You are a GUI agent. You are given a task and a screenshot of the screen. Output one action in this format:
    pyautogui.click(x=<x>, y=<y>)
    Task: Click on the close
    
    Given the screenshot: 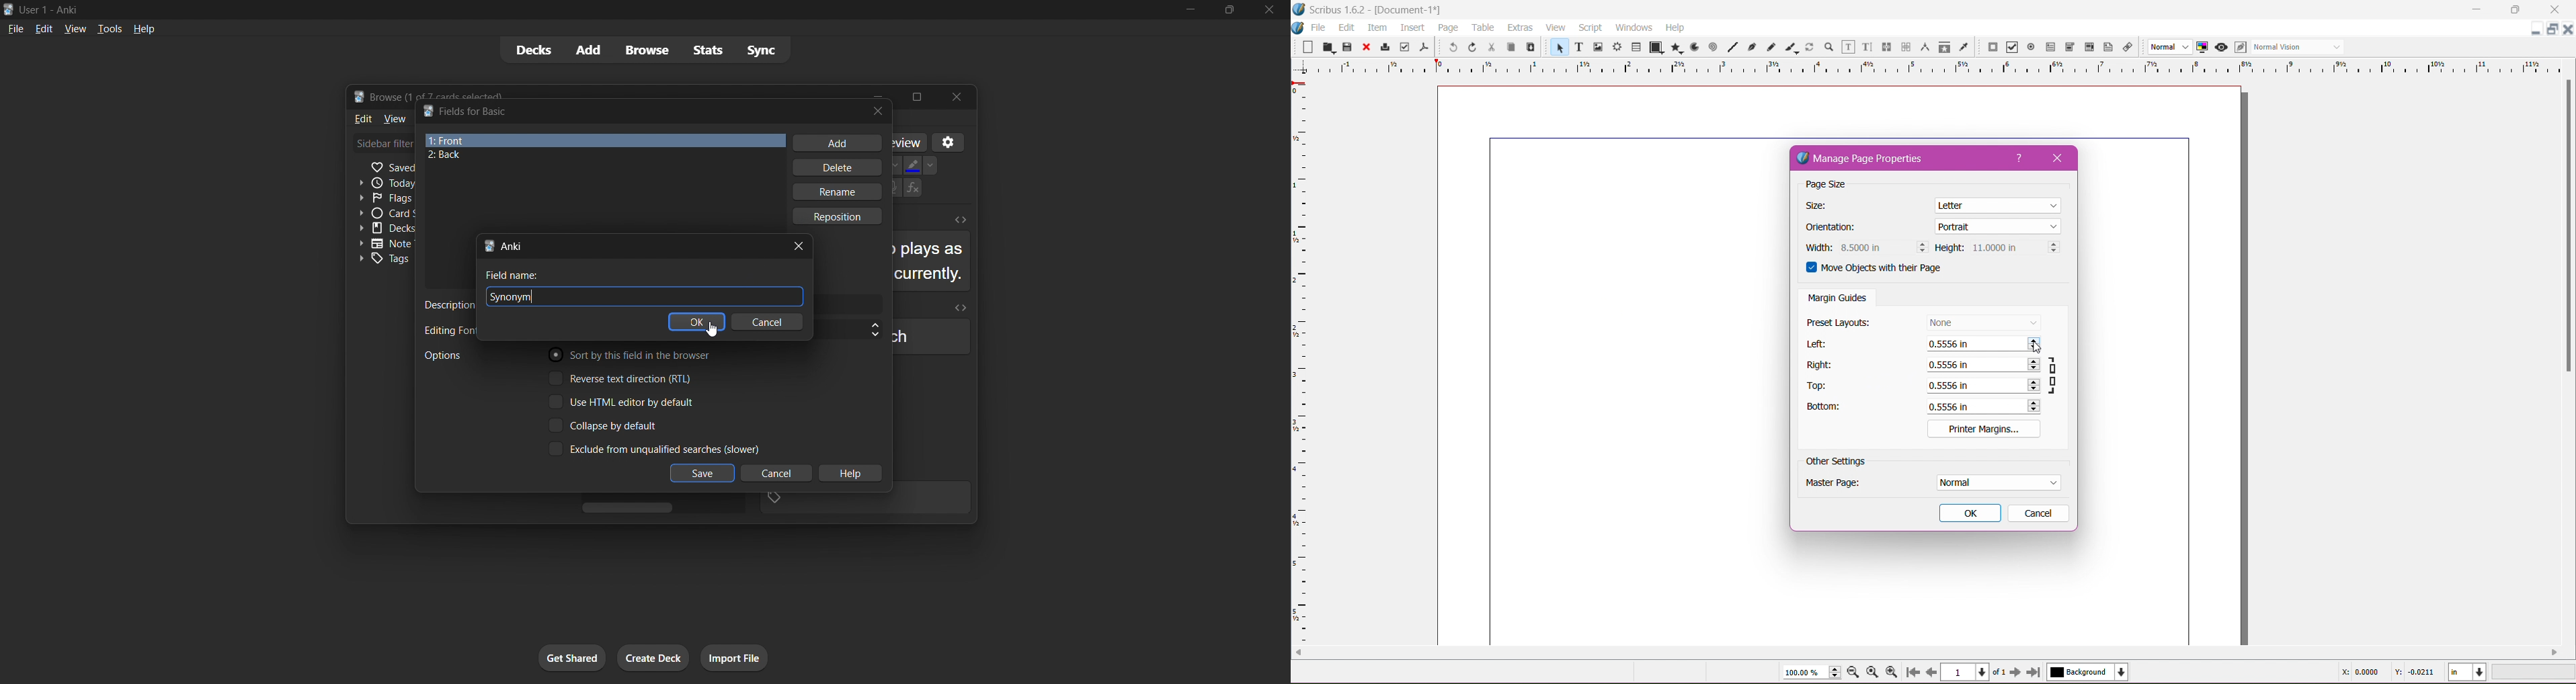 What is the action you would take?
    pyautogui.click(x=1267, y=10)
    